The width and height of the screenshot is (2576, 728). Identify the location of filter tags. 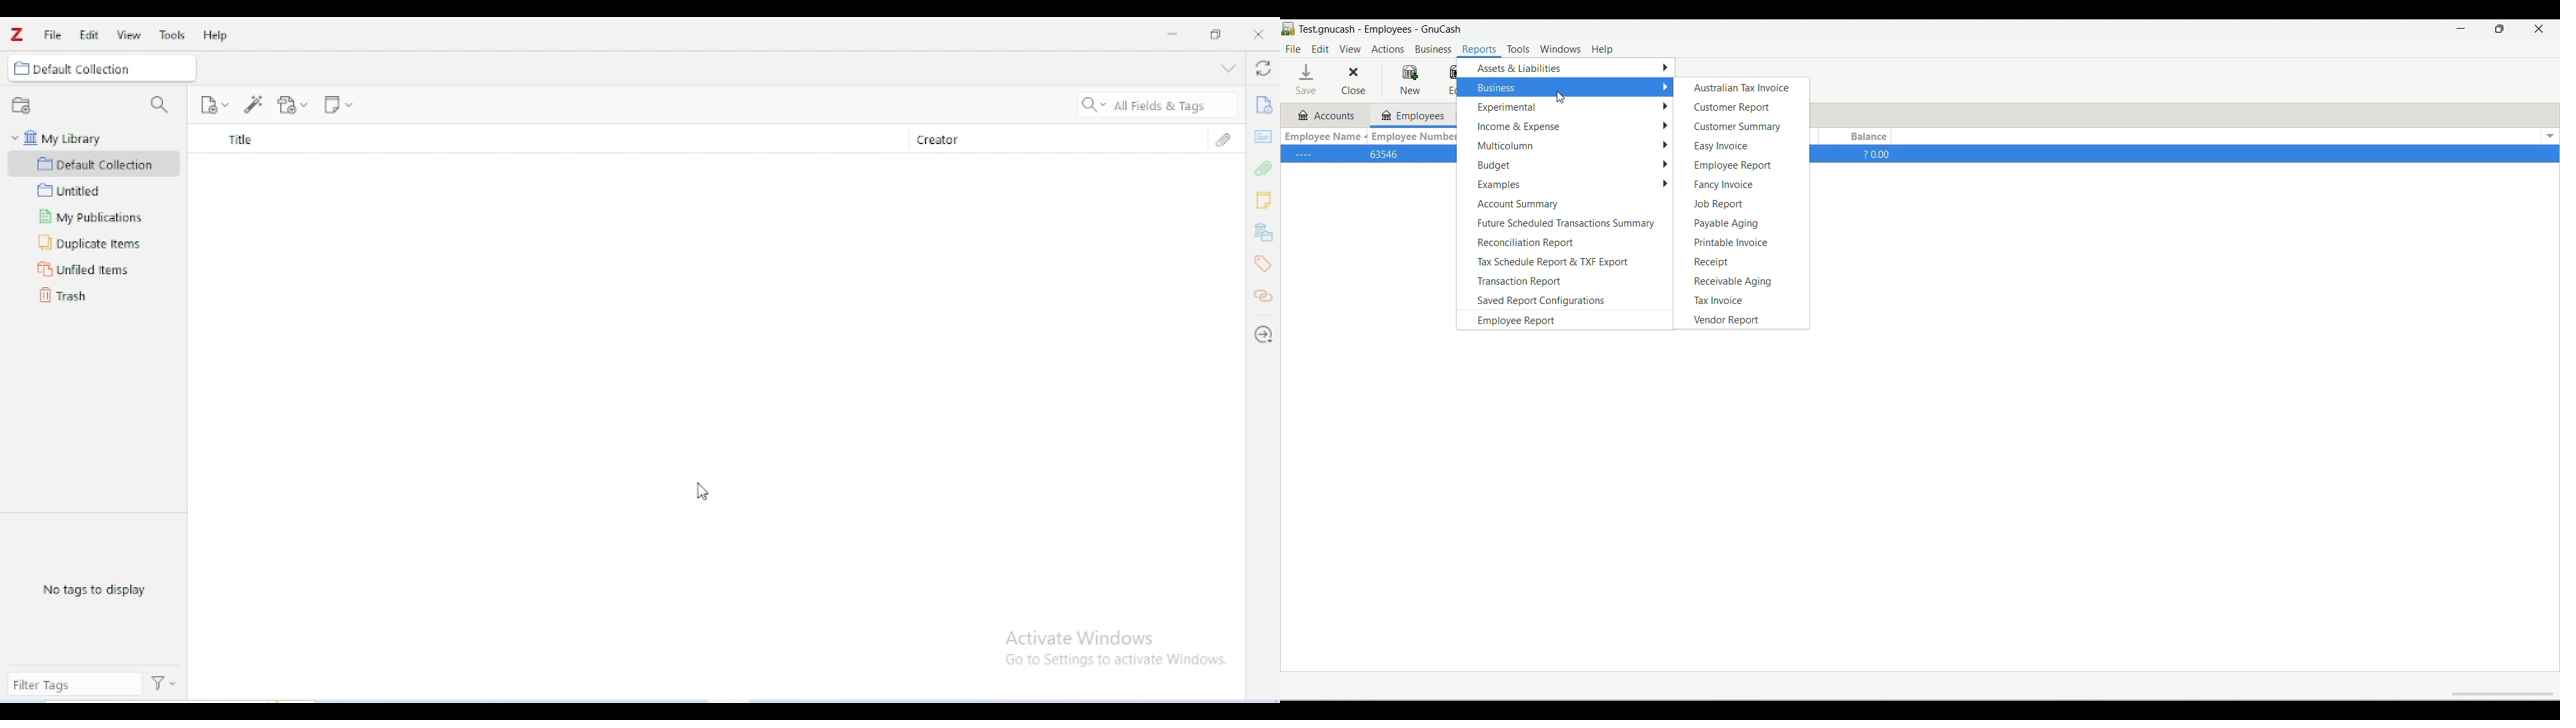
(74, 685).